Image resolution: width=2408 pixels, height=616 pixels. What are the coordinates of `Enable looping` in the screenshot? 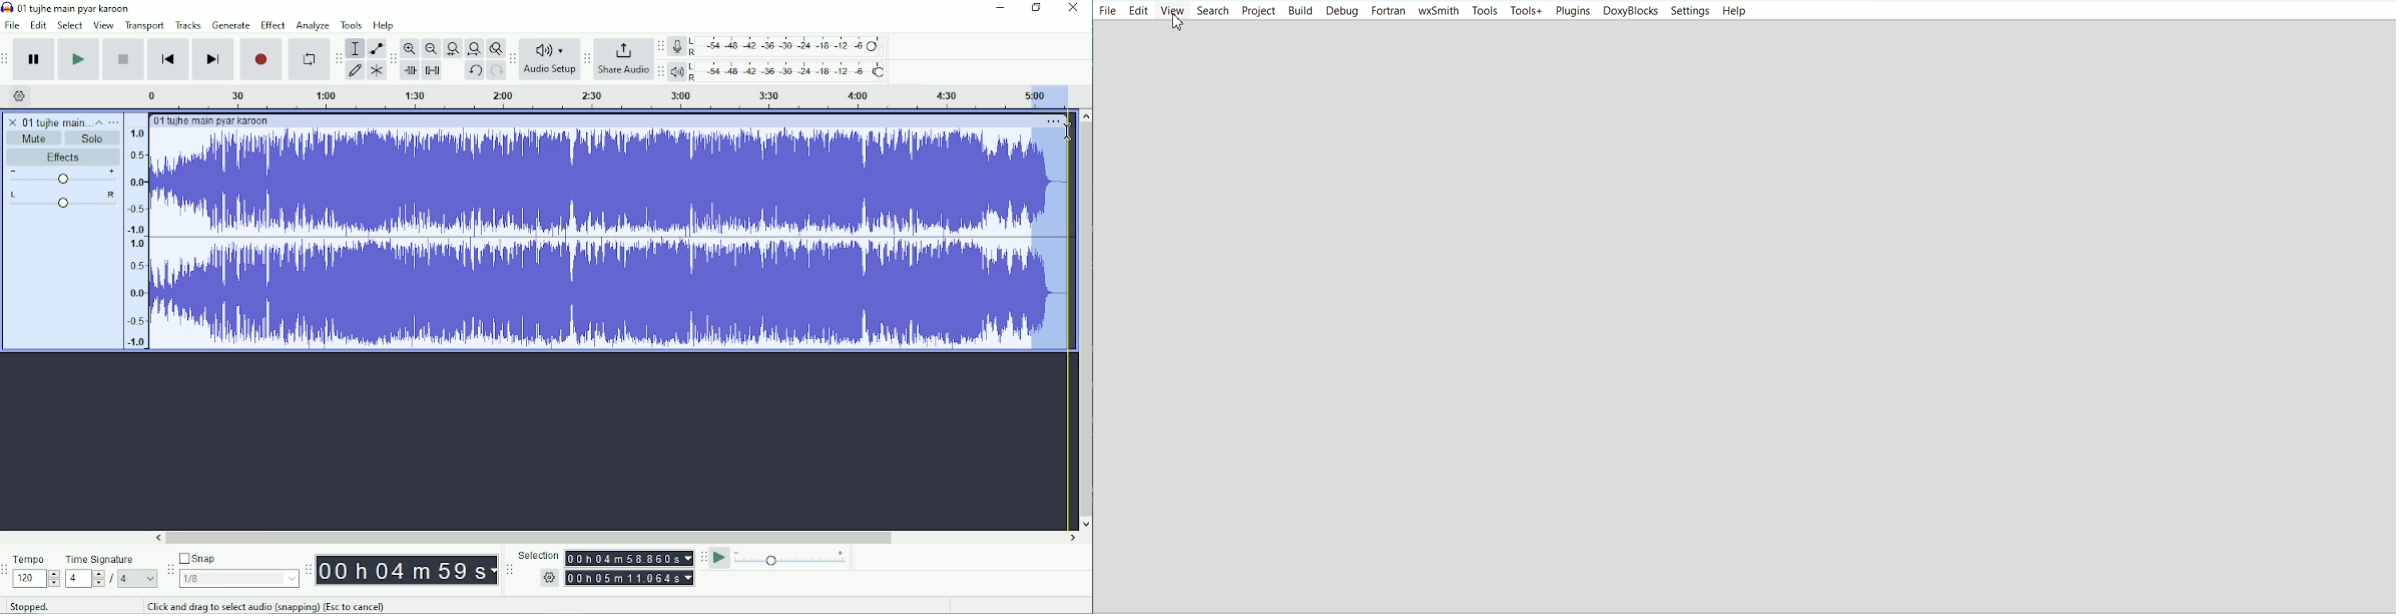 It's located at (309, 60).